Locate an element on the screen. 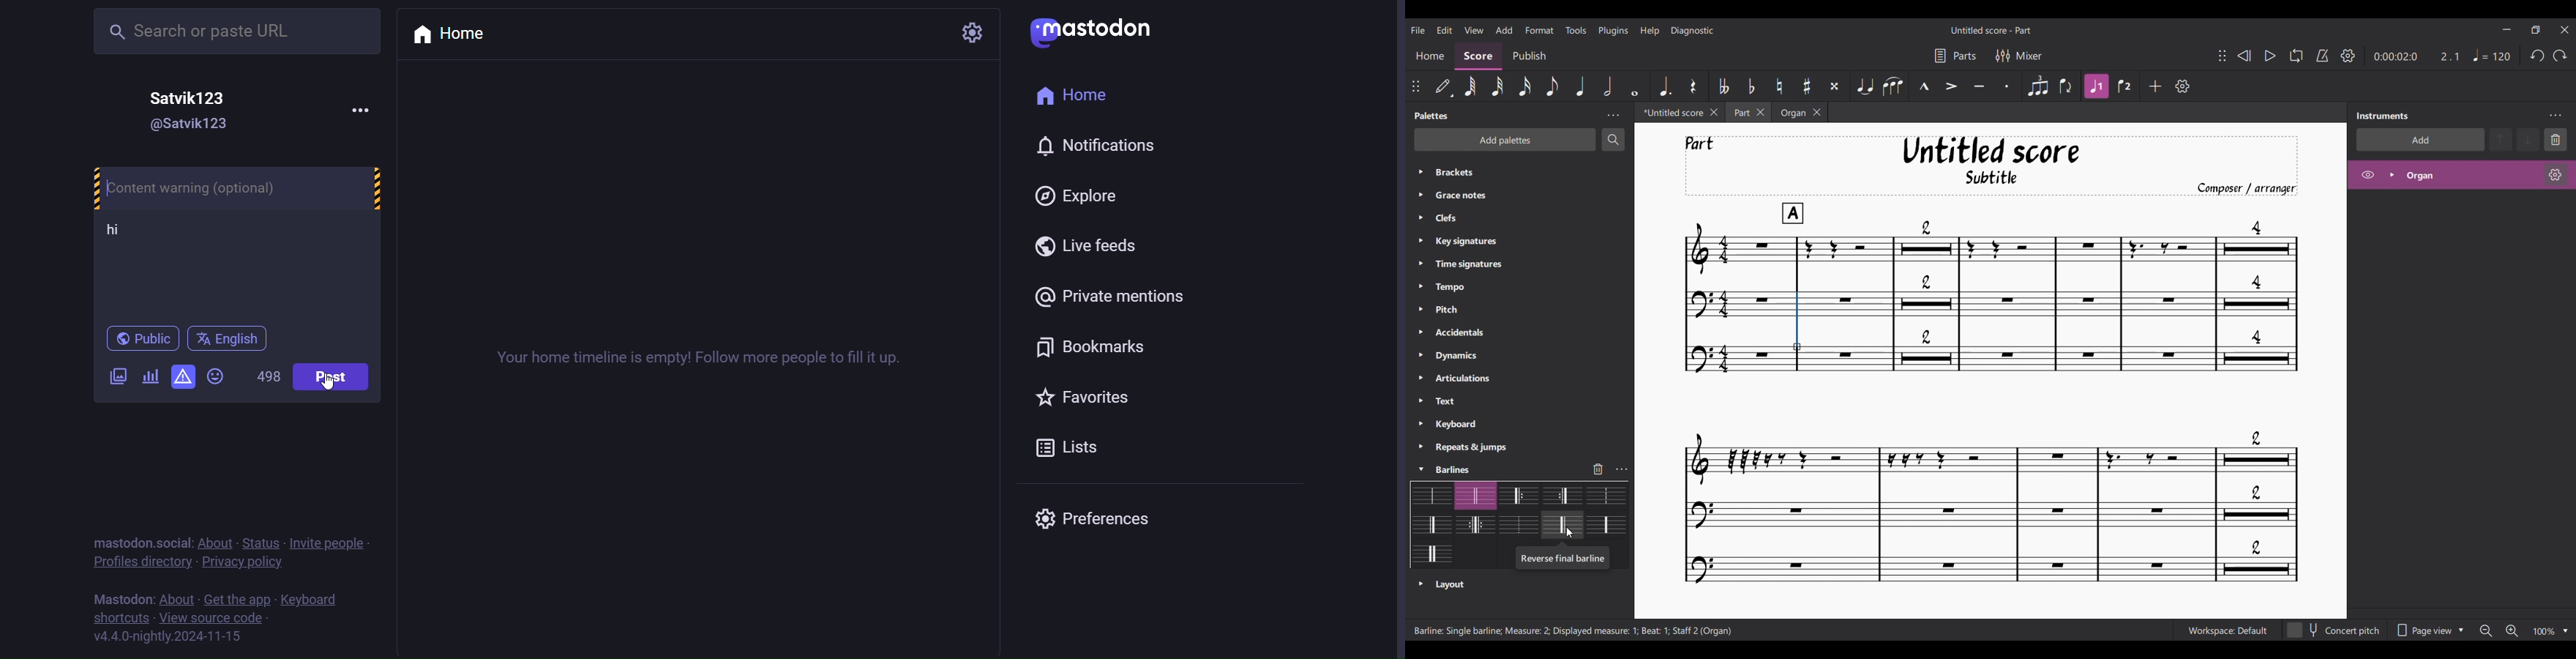 The width and height of the screenshot is (2576, 672). Toggle for concert pitch is located at coordinates (2334, 631).